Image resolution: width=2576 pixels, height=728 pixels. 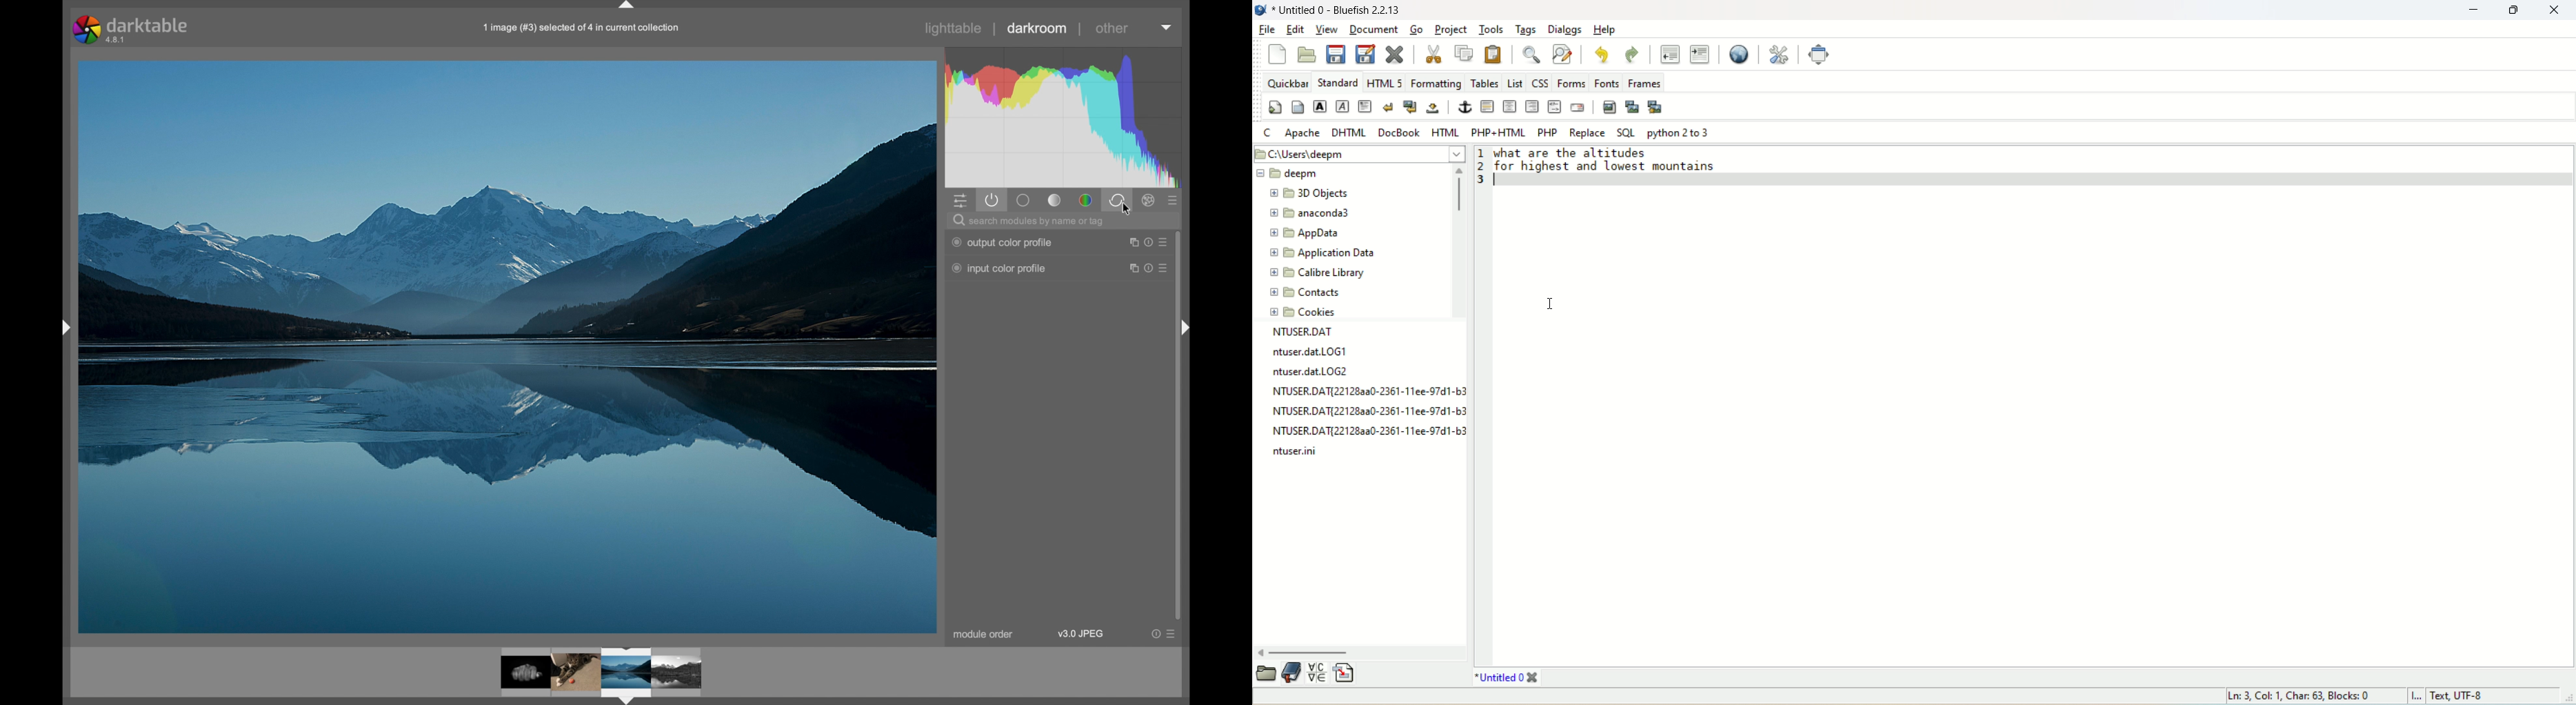 What do you see at coordinates (1302, 133) in the screenshot?
I see `Apache` at bounding box center [1302, 133].